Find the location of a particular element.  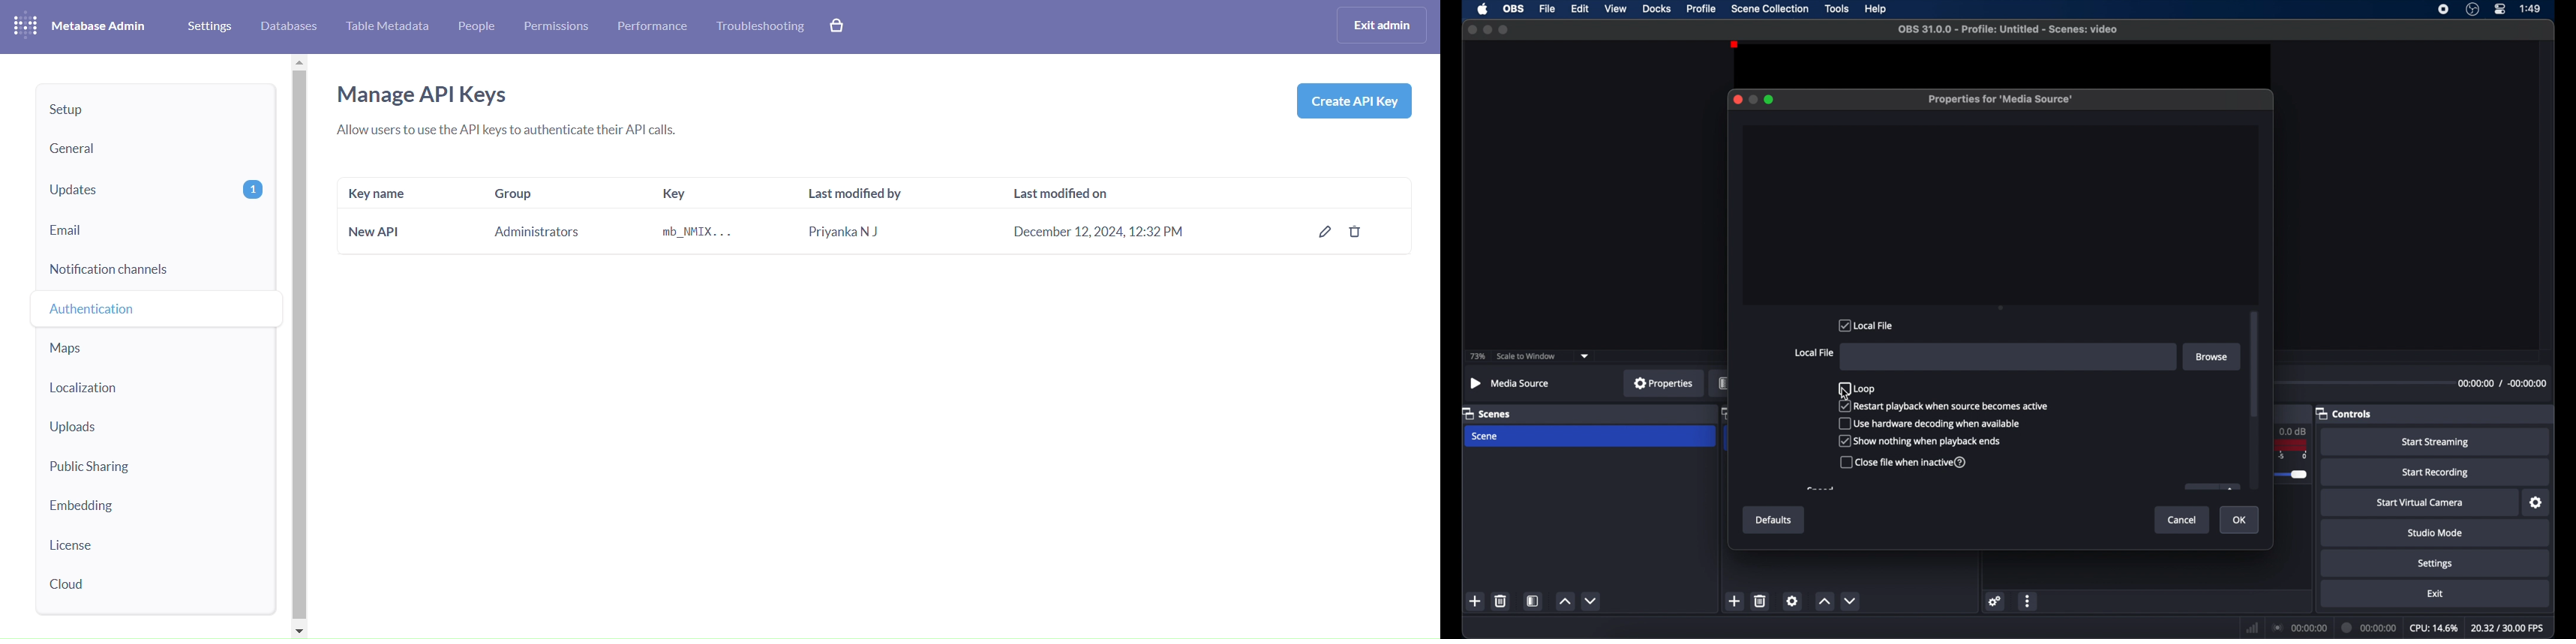

delete is located at coordinates (1362, 232).